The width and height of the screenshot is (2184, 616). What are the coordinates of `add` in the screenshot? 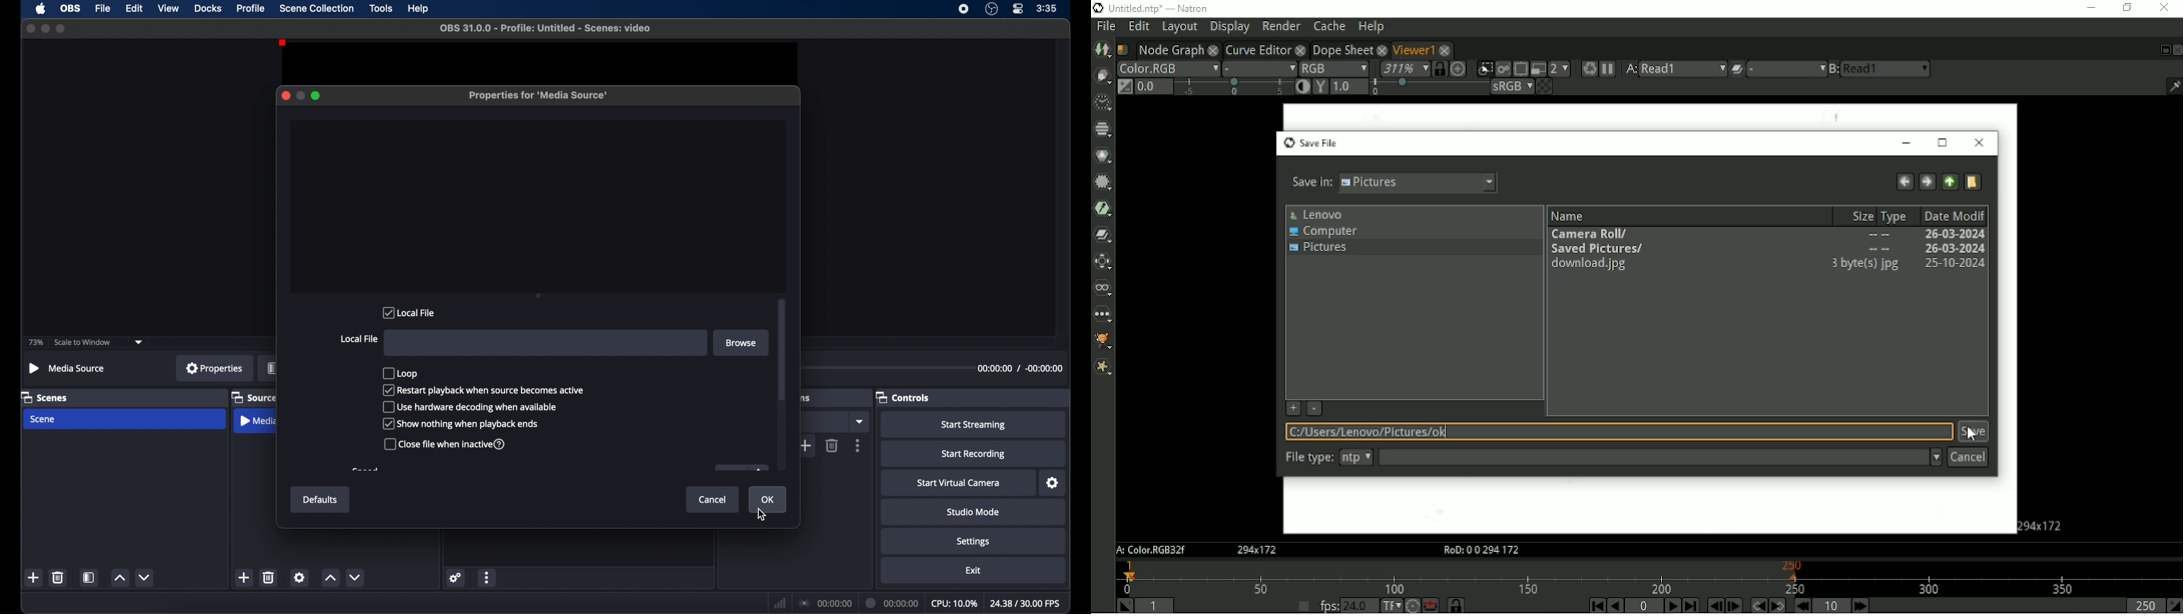 It's located at (805, 445).